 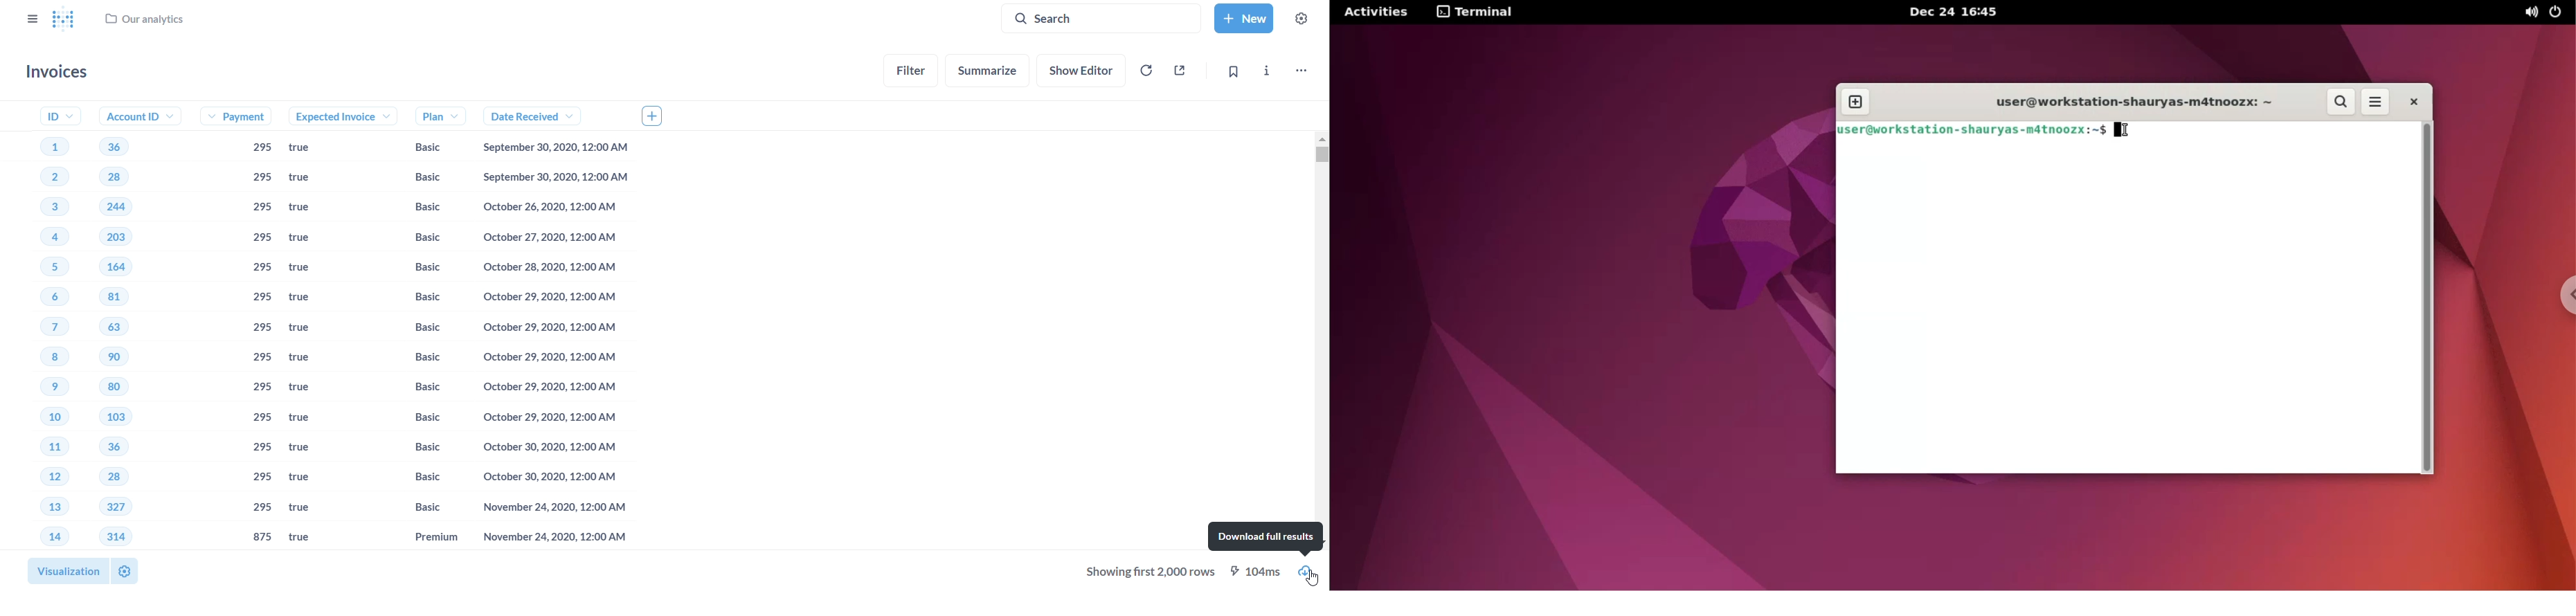 What do you see at coordinates (524, 116) in the screenshot?
I see `date received` at bounding box center [524, 116].